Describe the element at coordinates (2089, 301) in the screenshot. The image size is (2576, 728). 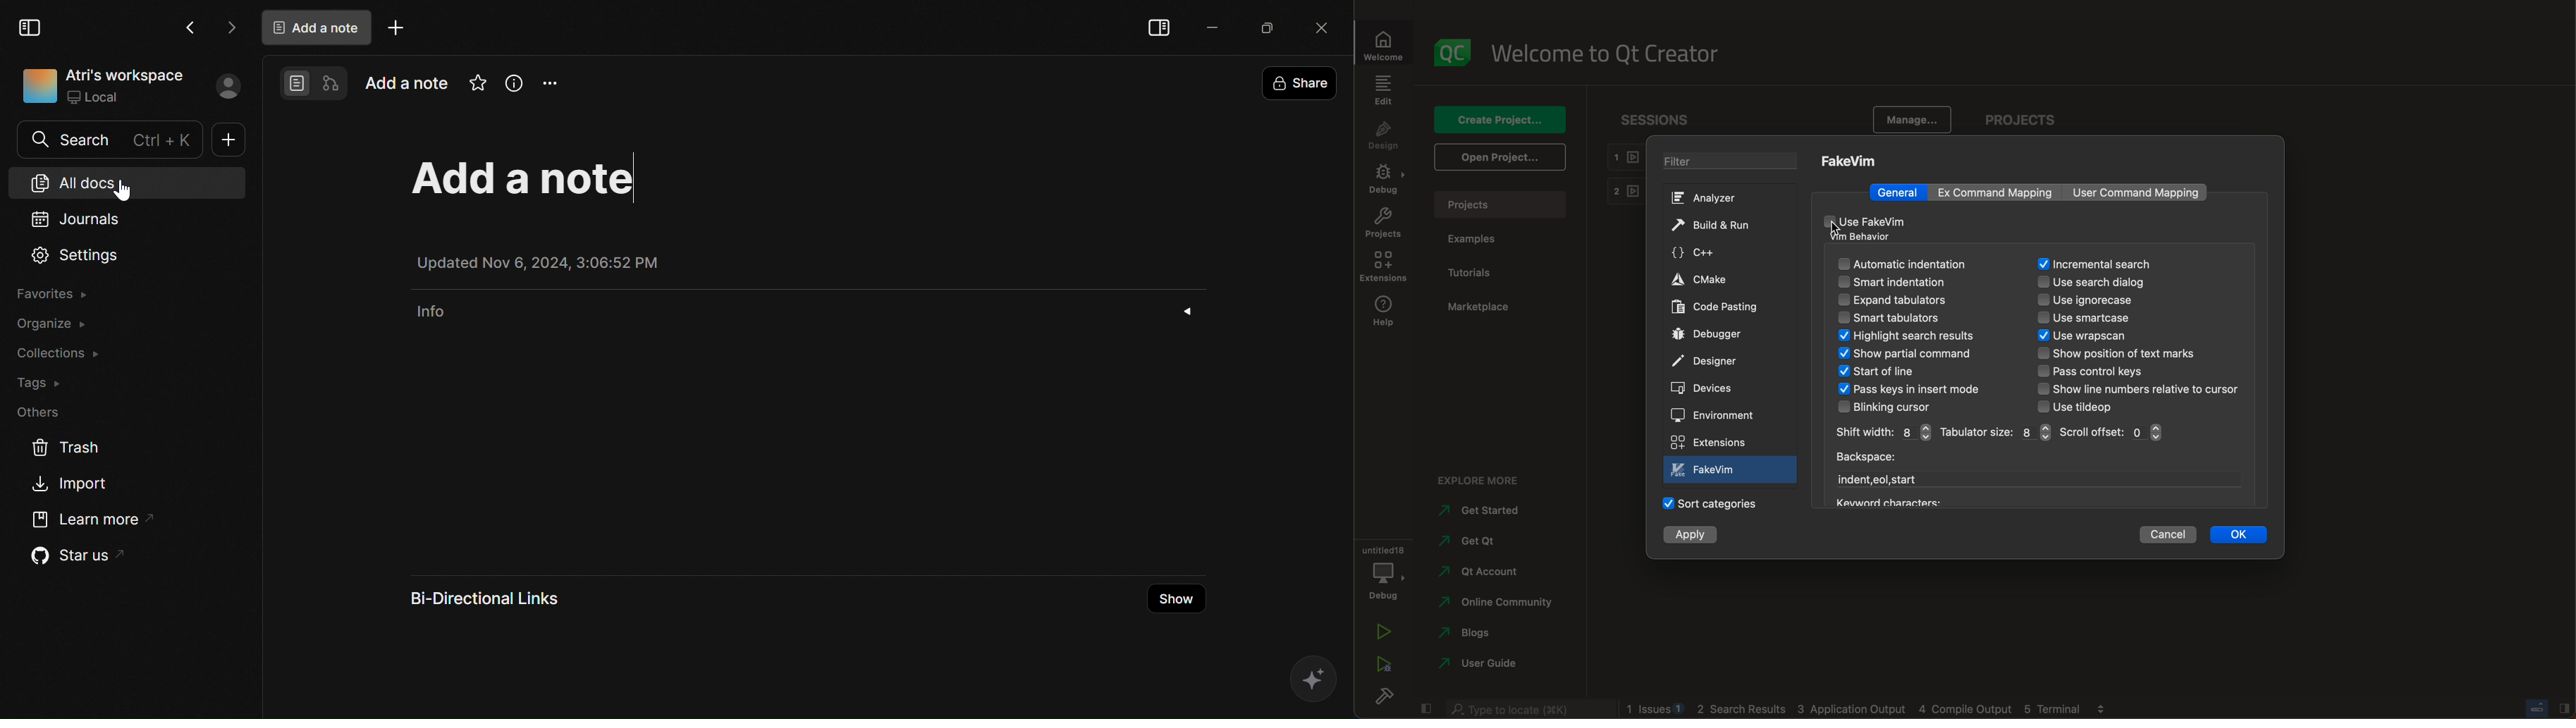
I see `ignorecase` at that location.